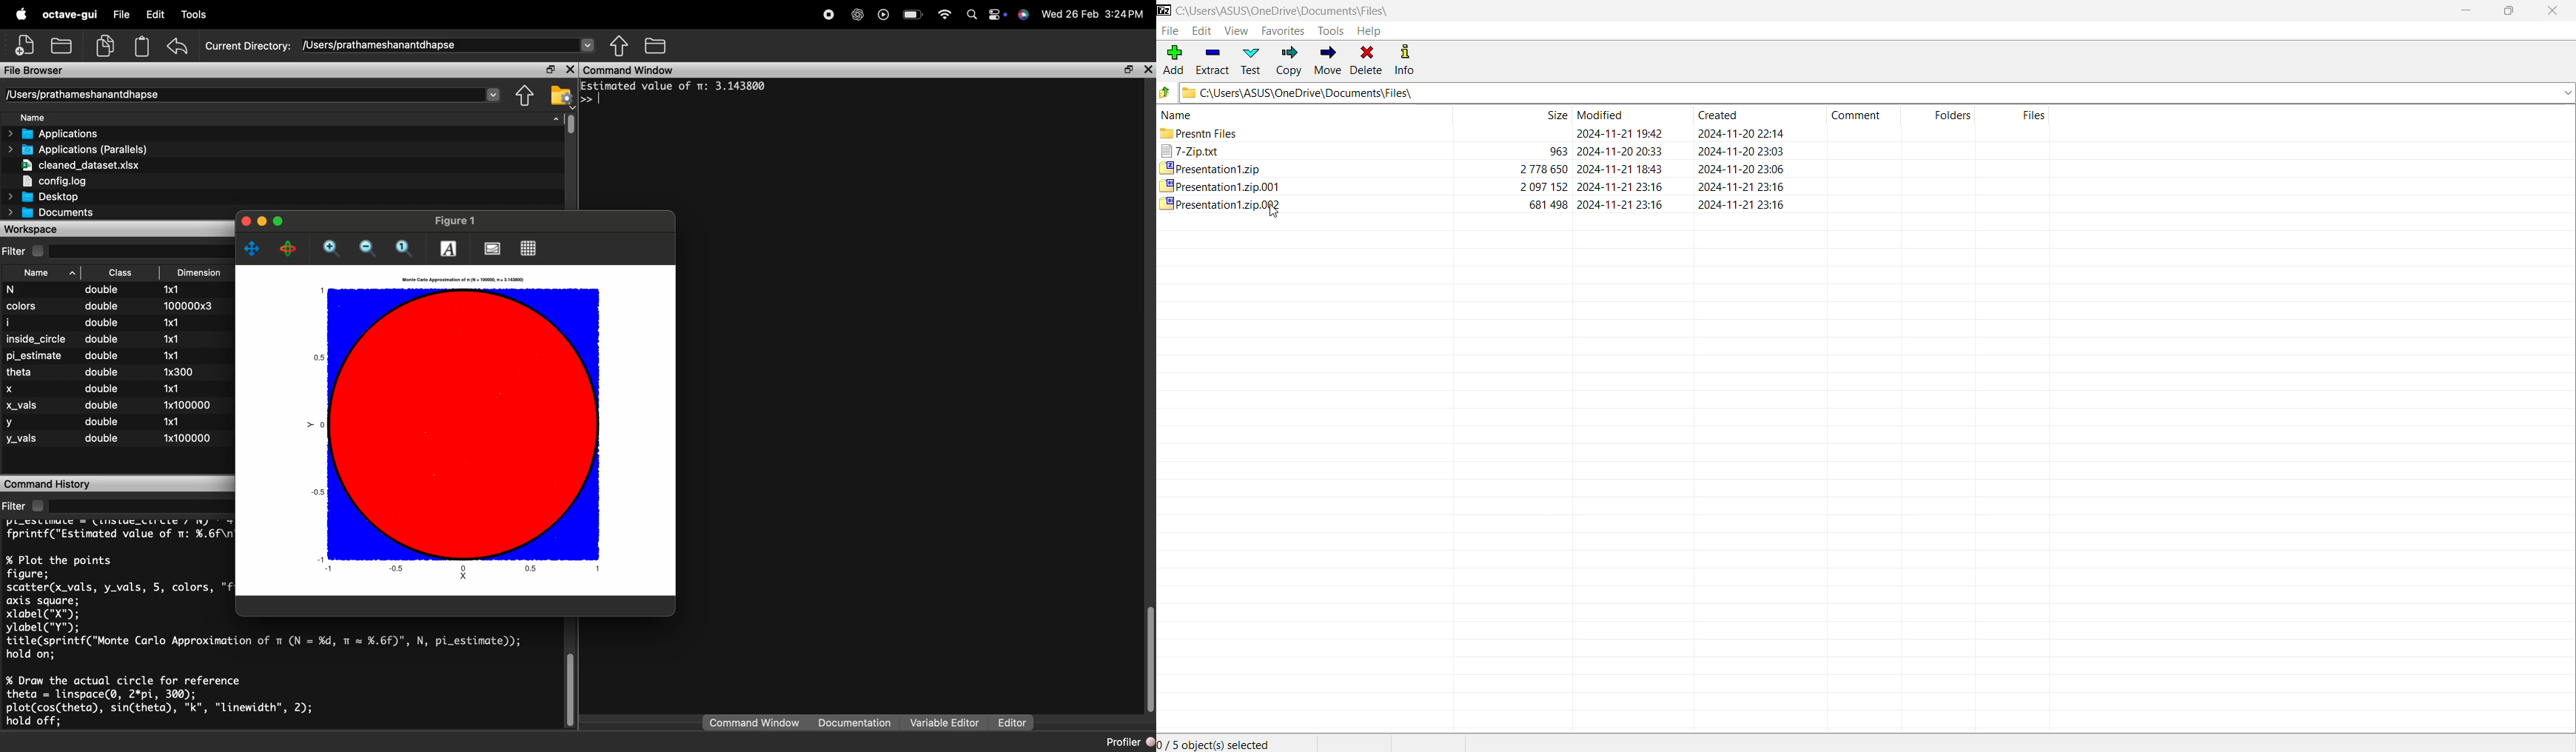 The image size is (2576, 756). I want to click on Users/prathameshanantdhapse, so click(254, 94).